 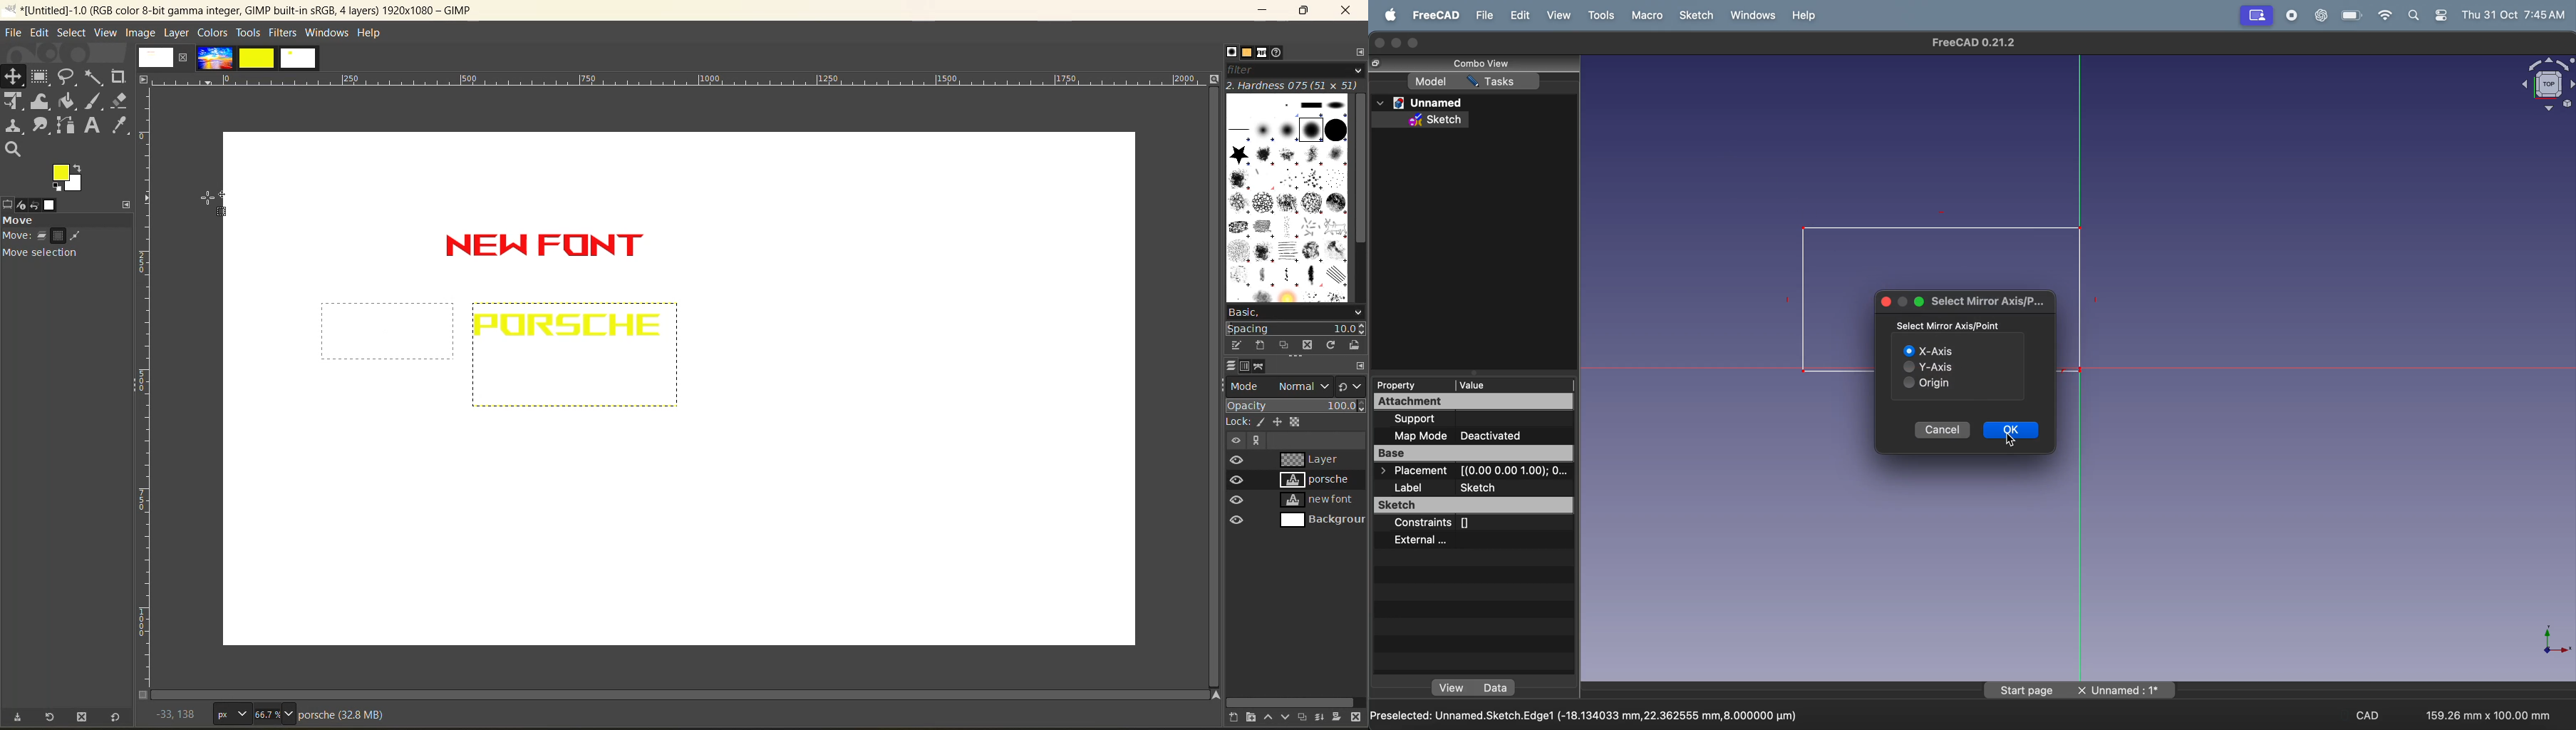 I want to click on task, so click(x=1504, y=82).